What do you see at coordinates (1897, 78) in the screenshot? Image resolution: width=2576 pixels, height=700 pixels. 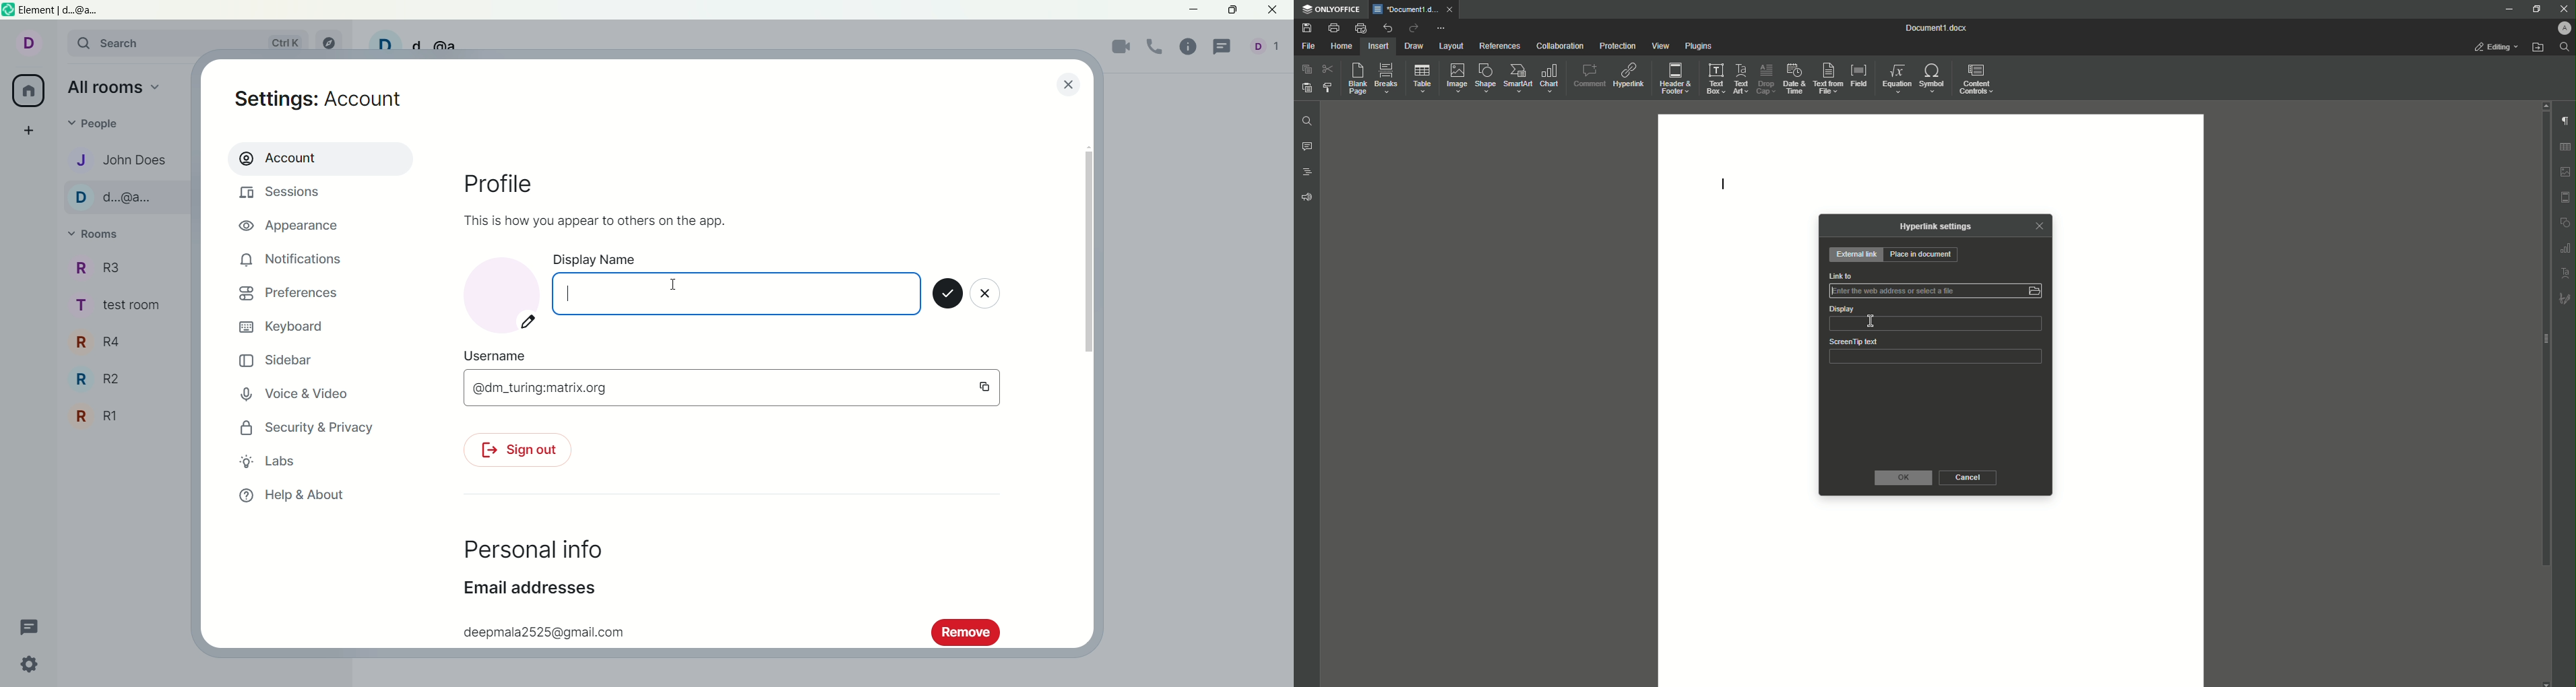 I see `Equation` at bounding box center [1897, 78].